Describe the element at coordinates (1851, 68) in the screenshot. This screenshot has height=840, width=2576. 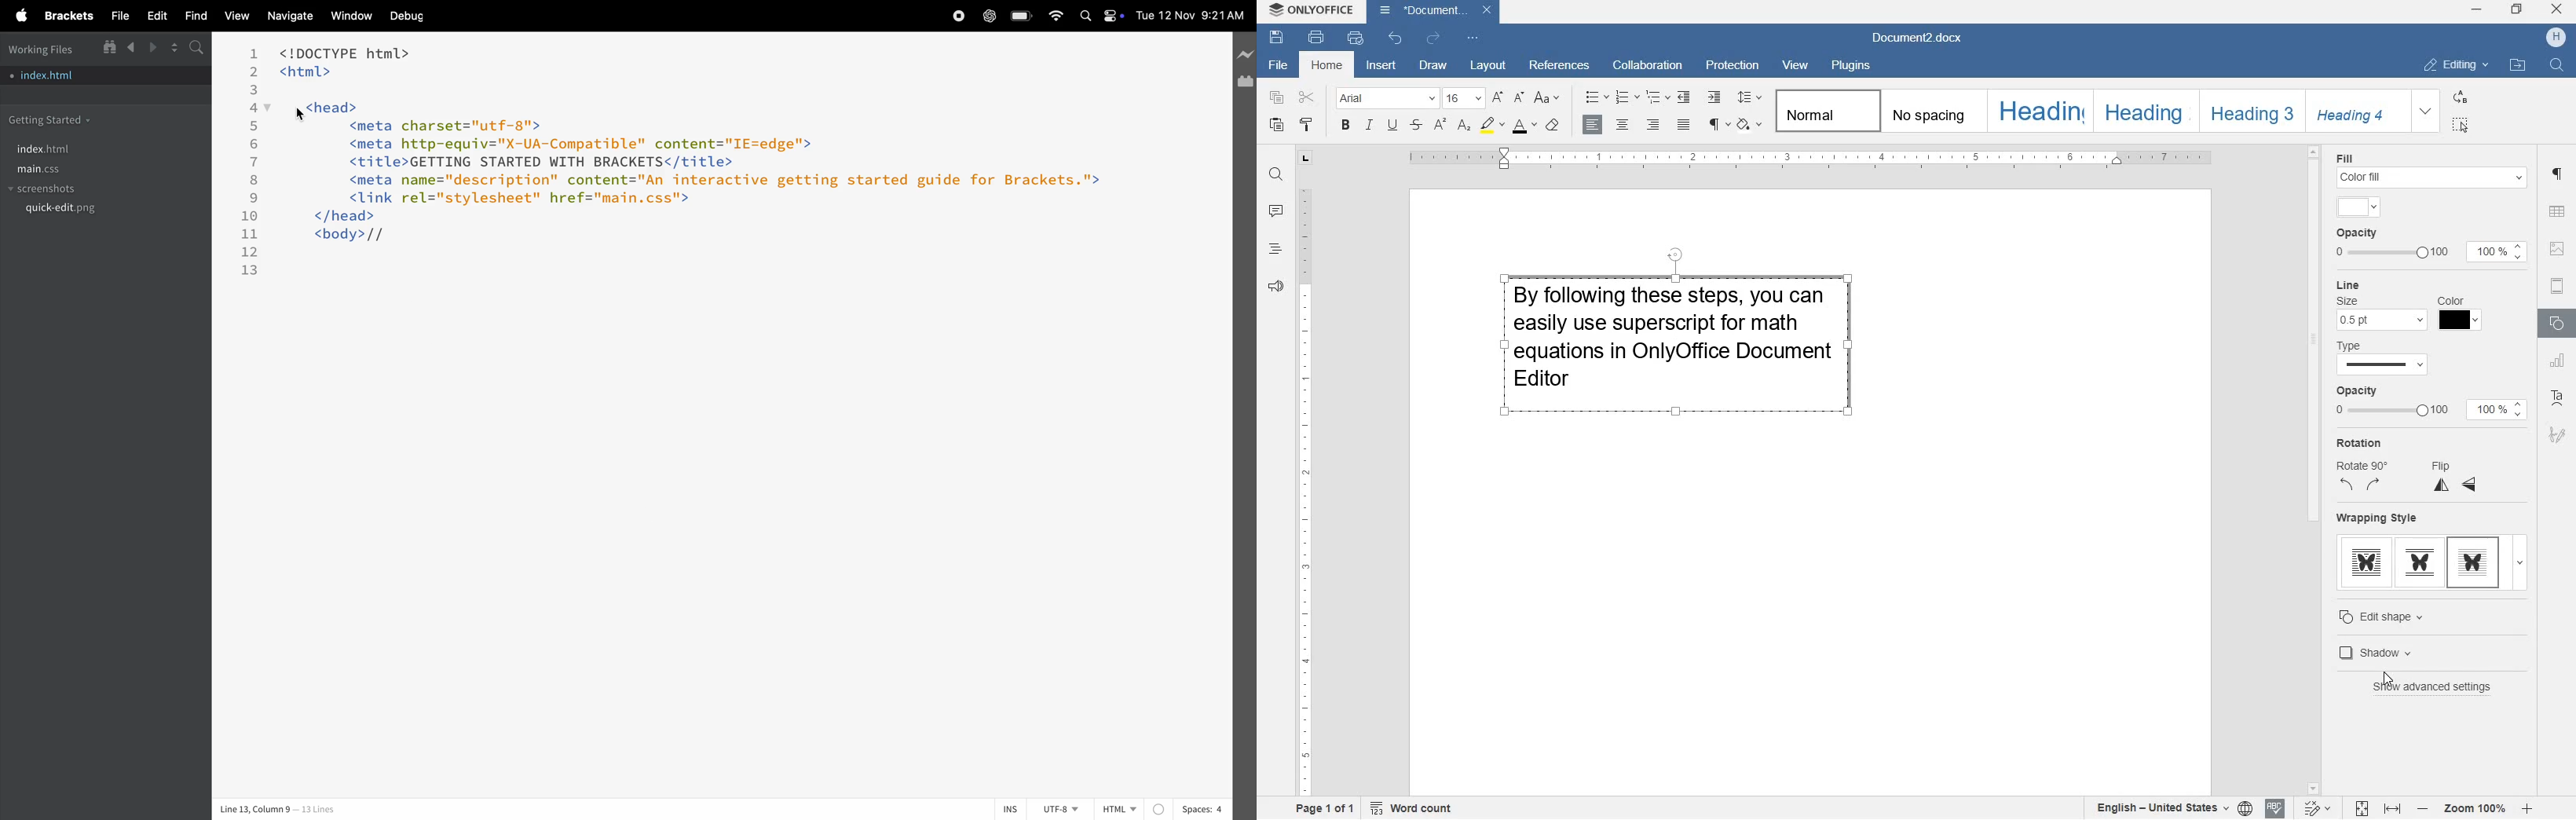
I see `plugins` at that location.